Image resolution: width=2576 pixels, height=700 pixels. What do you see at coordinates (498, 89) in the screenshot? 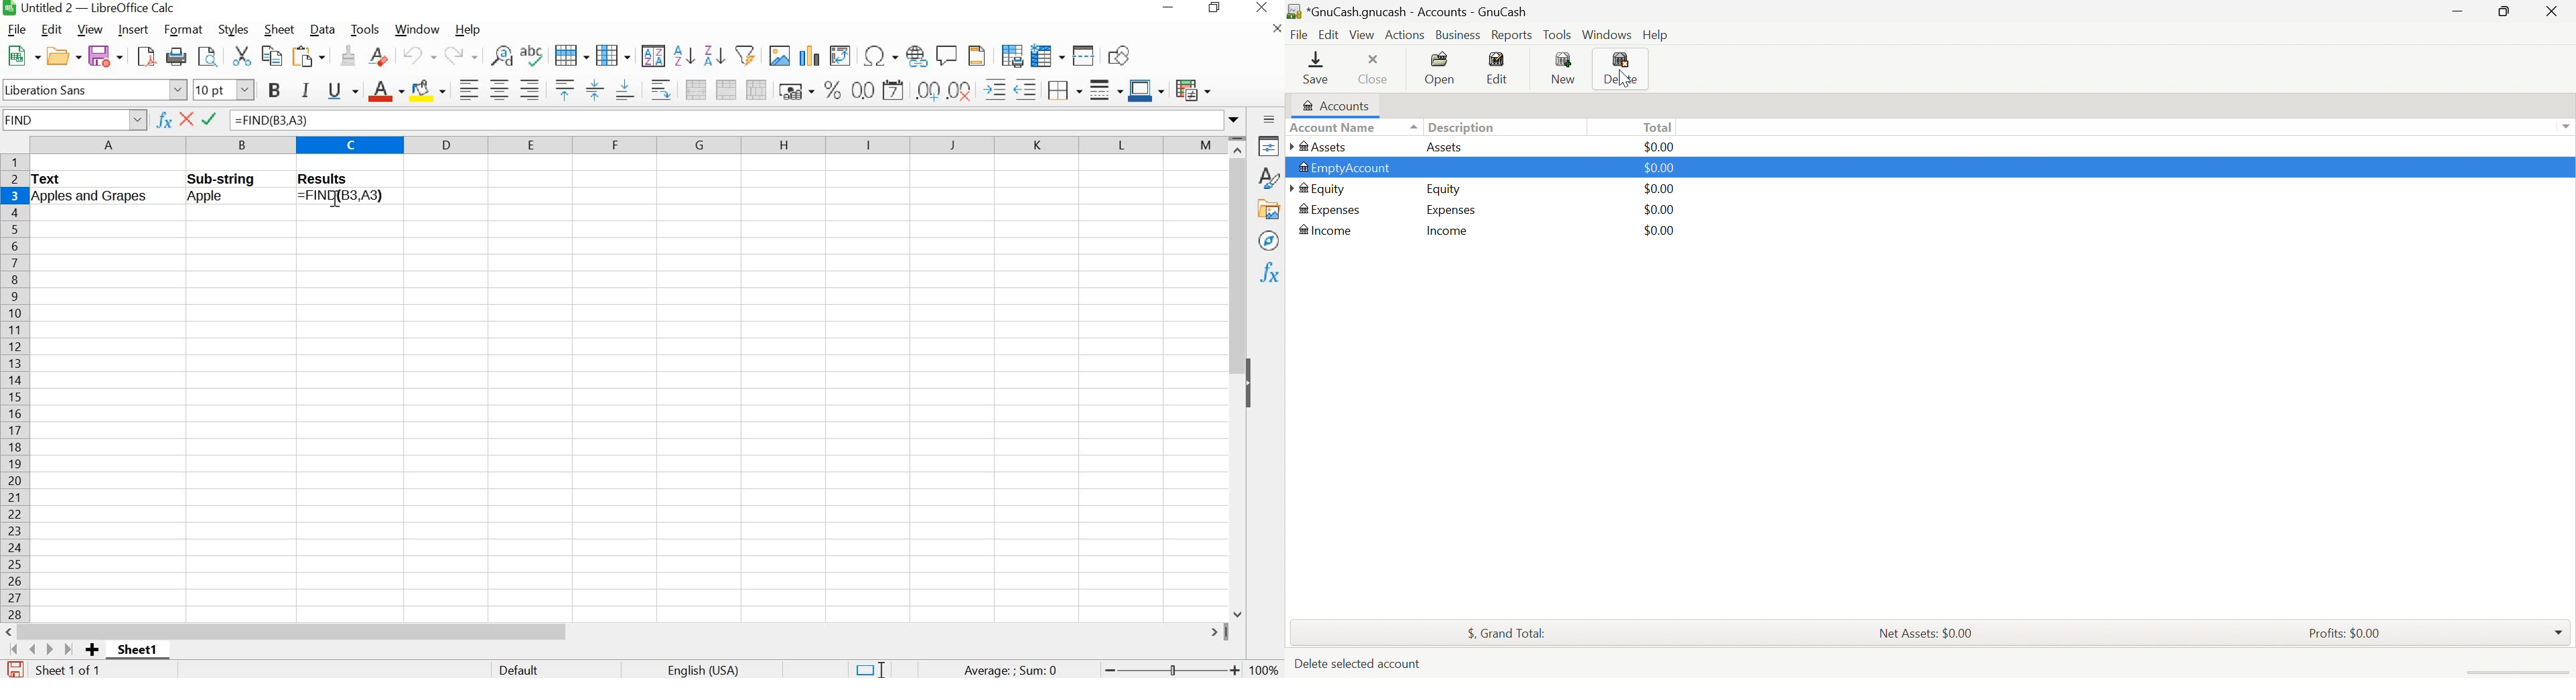
I see `align center` at bounding box center [498, 89].